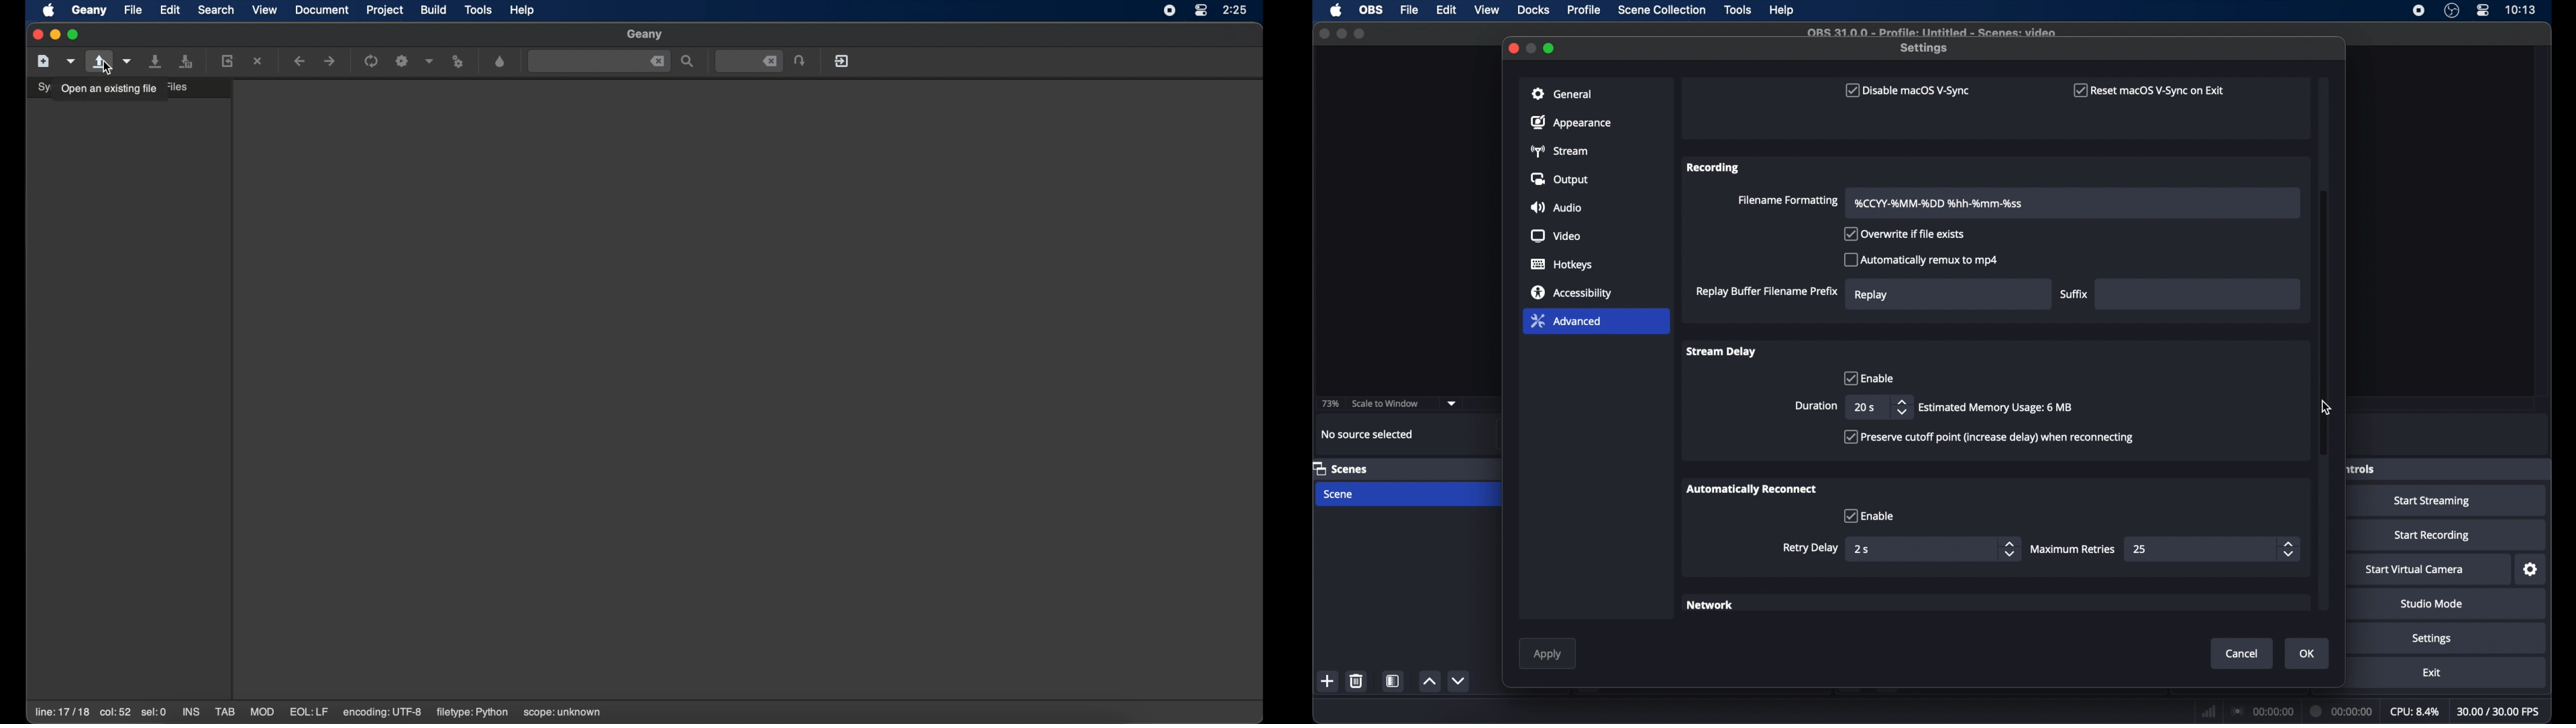  Describe the element at coordinates (1720, 351) in the screenshot. I see `stream delay` at that location.